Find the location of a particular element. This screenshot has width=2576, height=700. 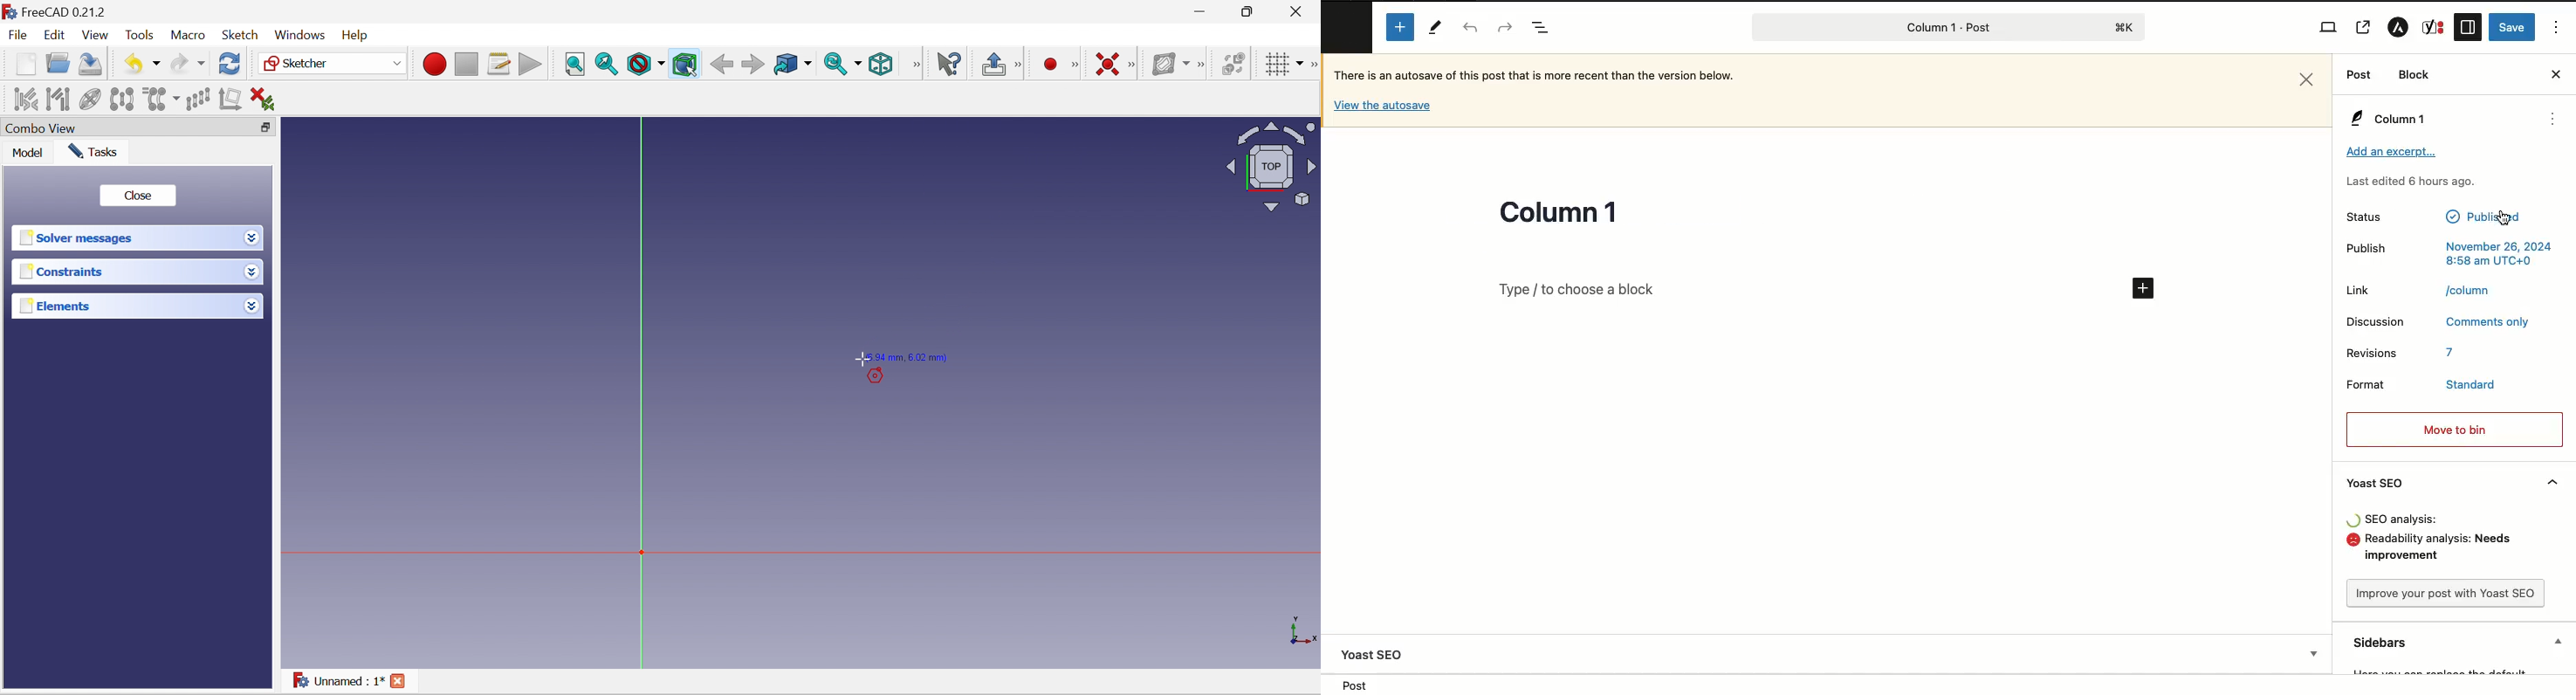

Unnamed : 1* is located at coordinates (339, 679).